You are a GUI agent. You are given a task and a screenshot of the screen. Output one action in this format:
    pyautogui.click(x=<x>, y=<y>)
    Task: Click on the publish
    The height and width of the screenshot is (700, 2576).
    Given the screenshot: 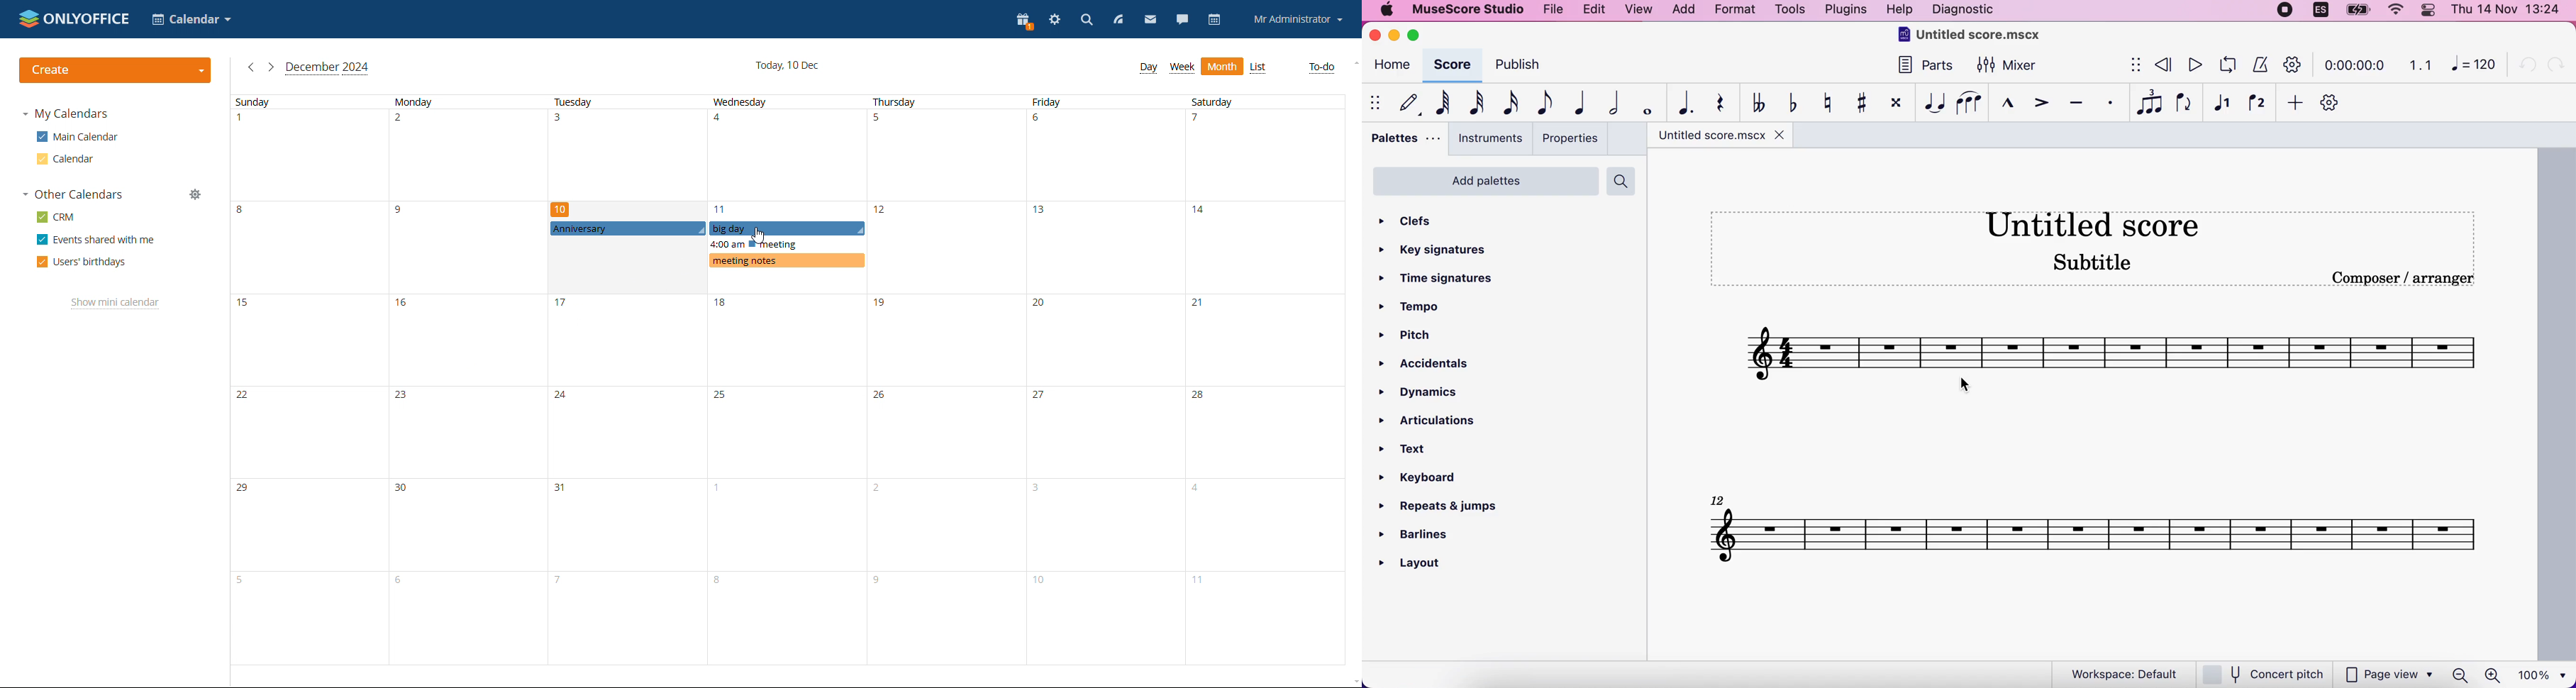 What is the action you would take?
    pyautogui.click(x=1524, y=66)
    